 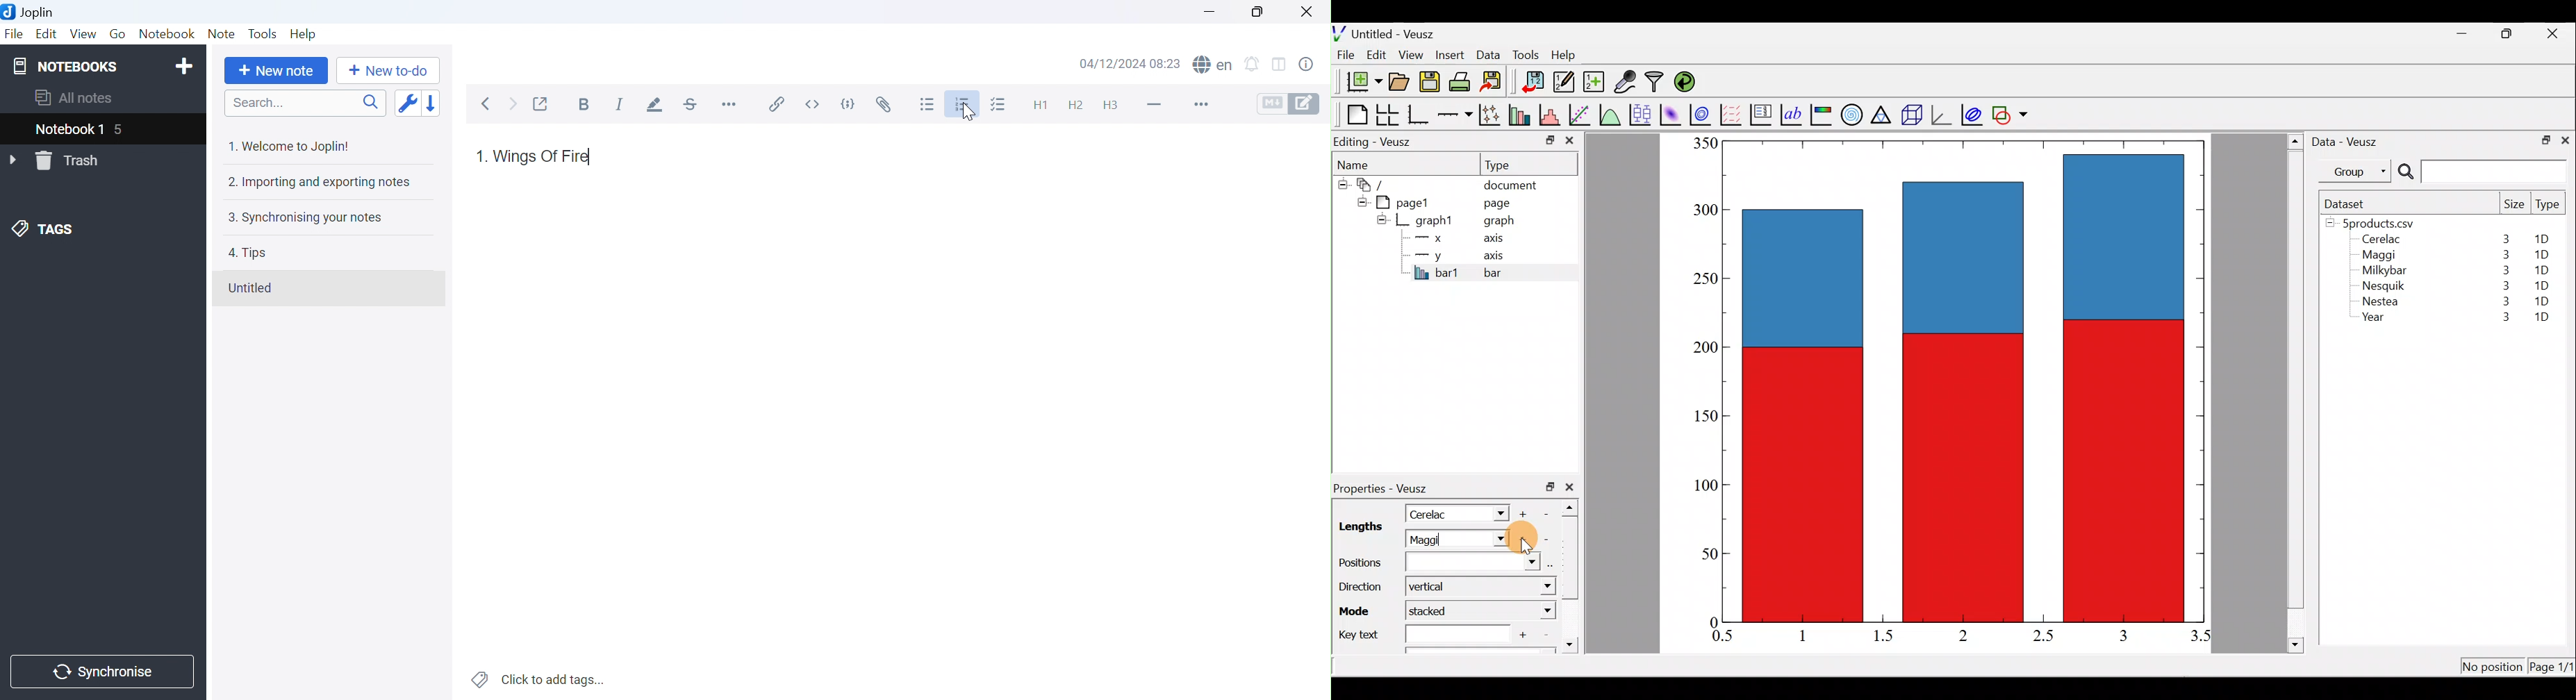 What do you see at coordinates (1492, 115) in the screenshot?
I see `Plot points with lines and error bars` at bounding box center [1492, 115].